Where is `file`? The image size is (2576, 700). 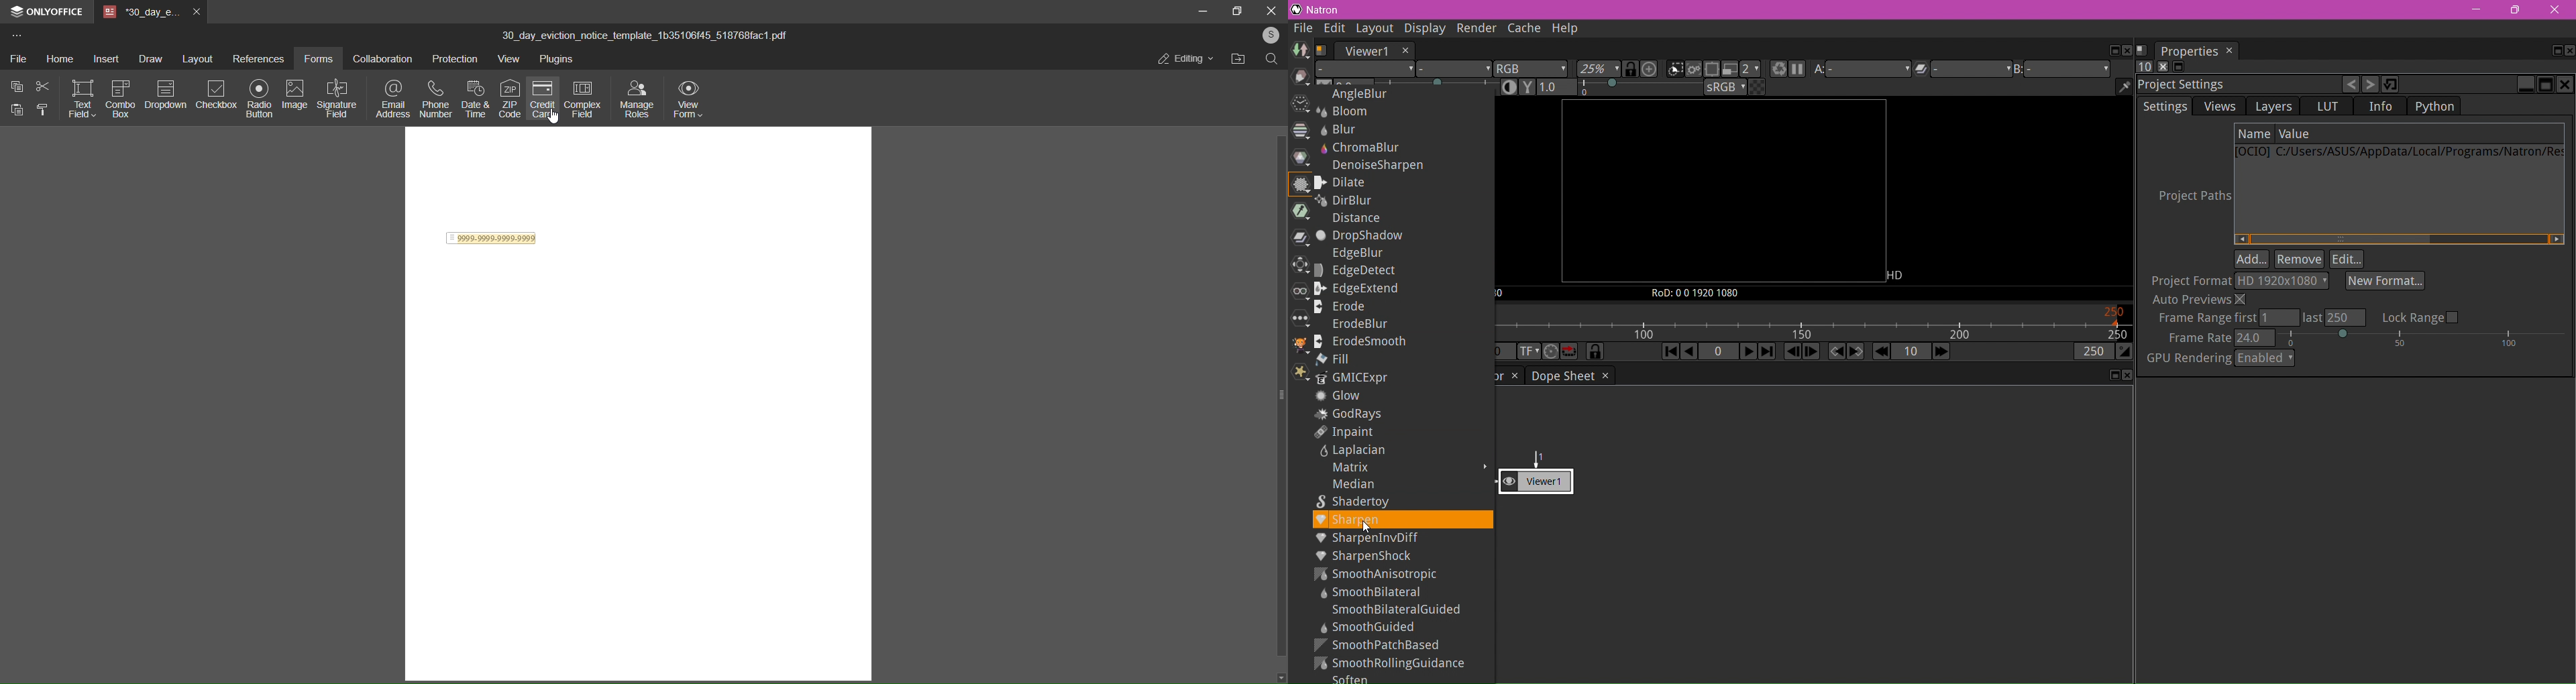
file is located at coordinates (18, 60).